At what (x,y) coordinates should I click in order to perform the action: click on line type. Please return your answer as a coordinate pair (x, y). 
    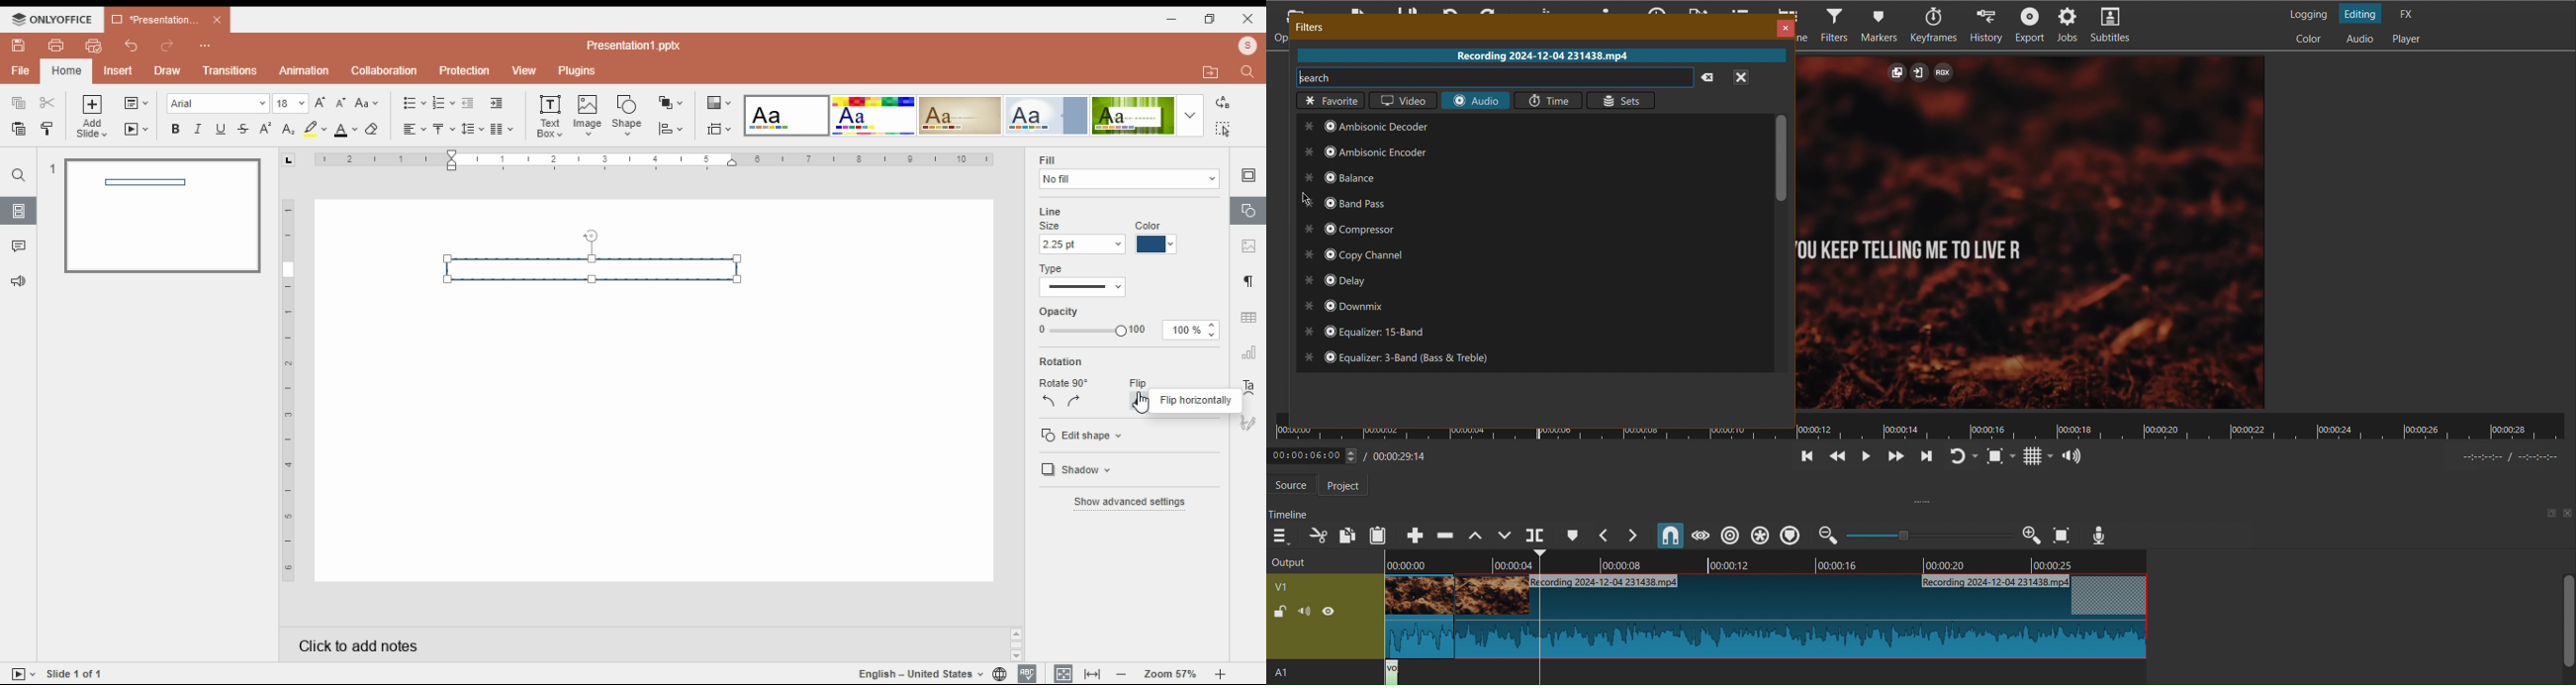
    Looking at the image, I should click on (1083, 287).